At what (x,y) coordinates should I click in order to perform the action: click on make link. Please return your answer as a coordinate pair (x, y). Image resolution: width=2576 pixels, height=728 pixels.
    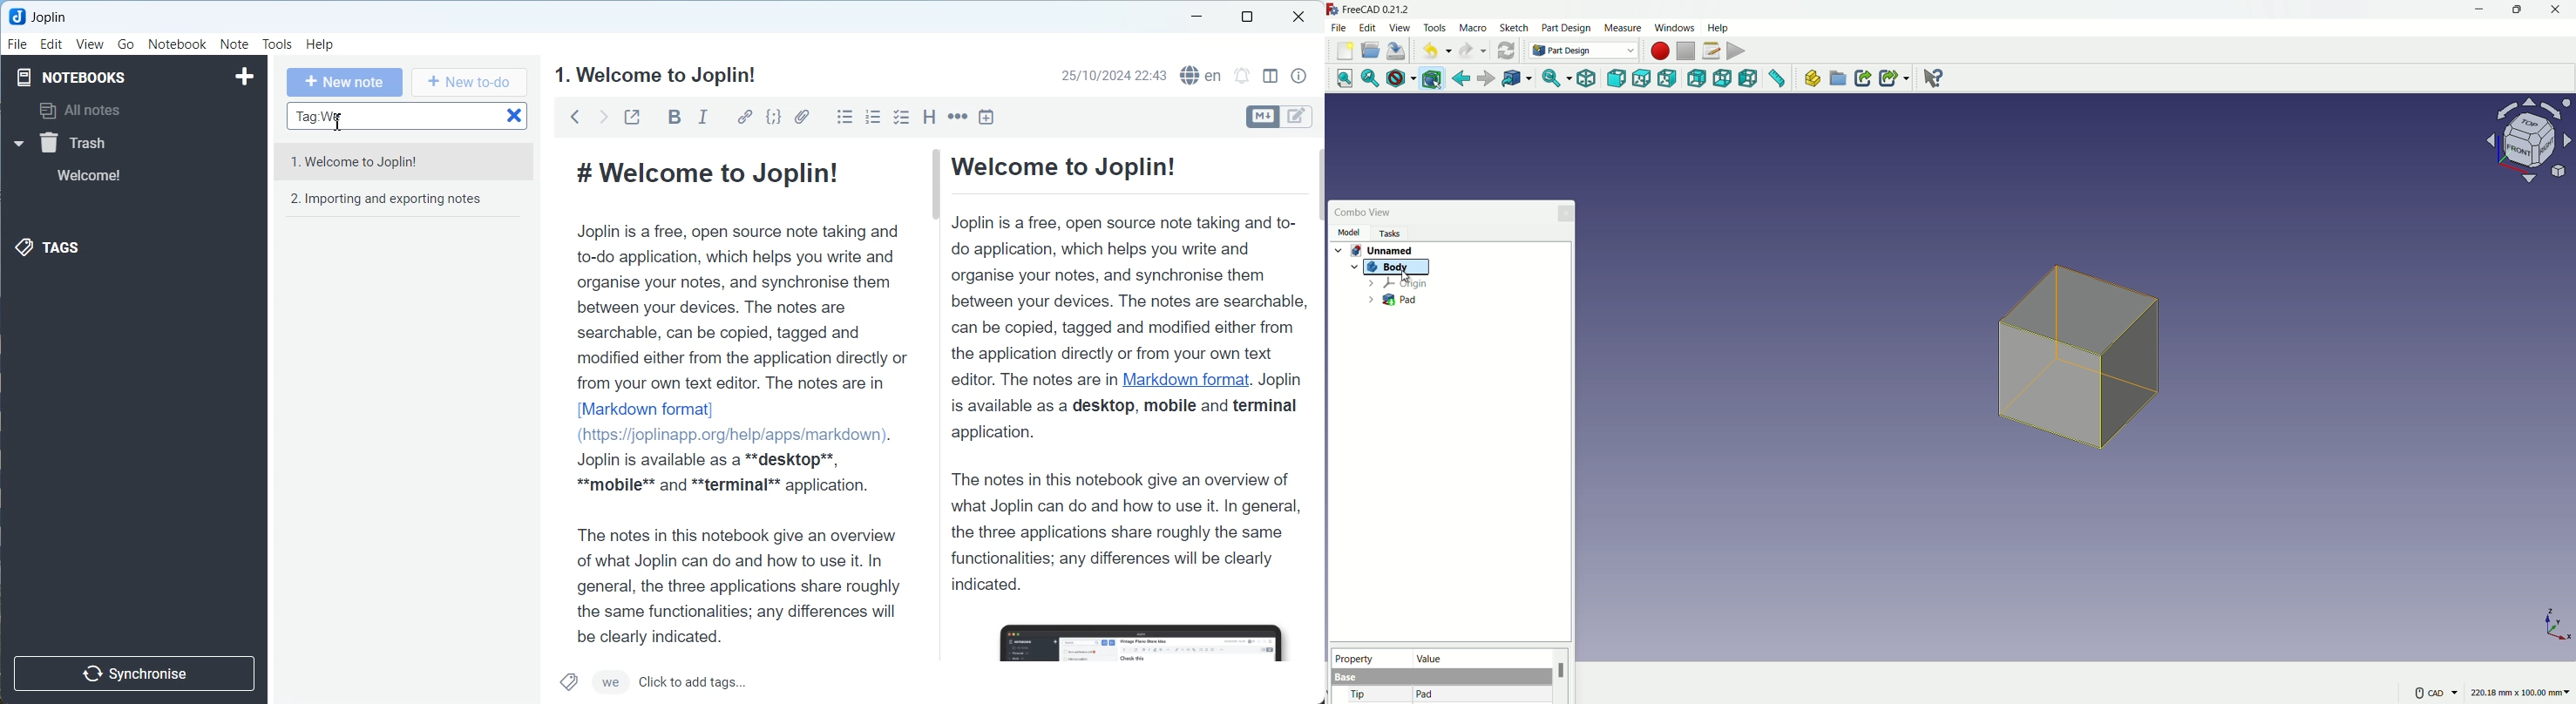
    Looking at the image, I should click on (1863, 80).